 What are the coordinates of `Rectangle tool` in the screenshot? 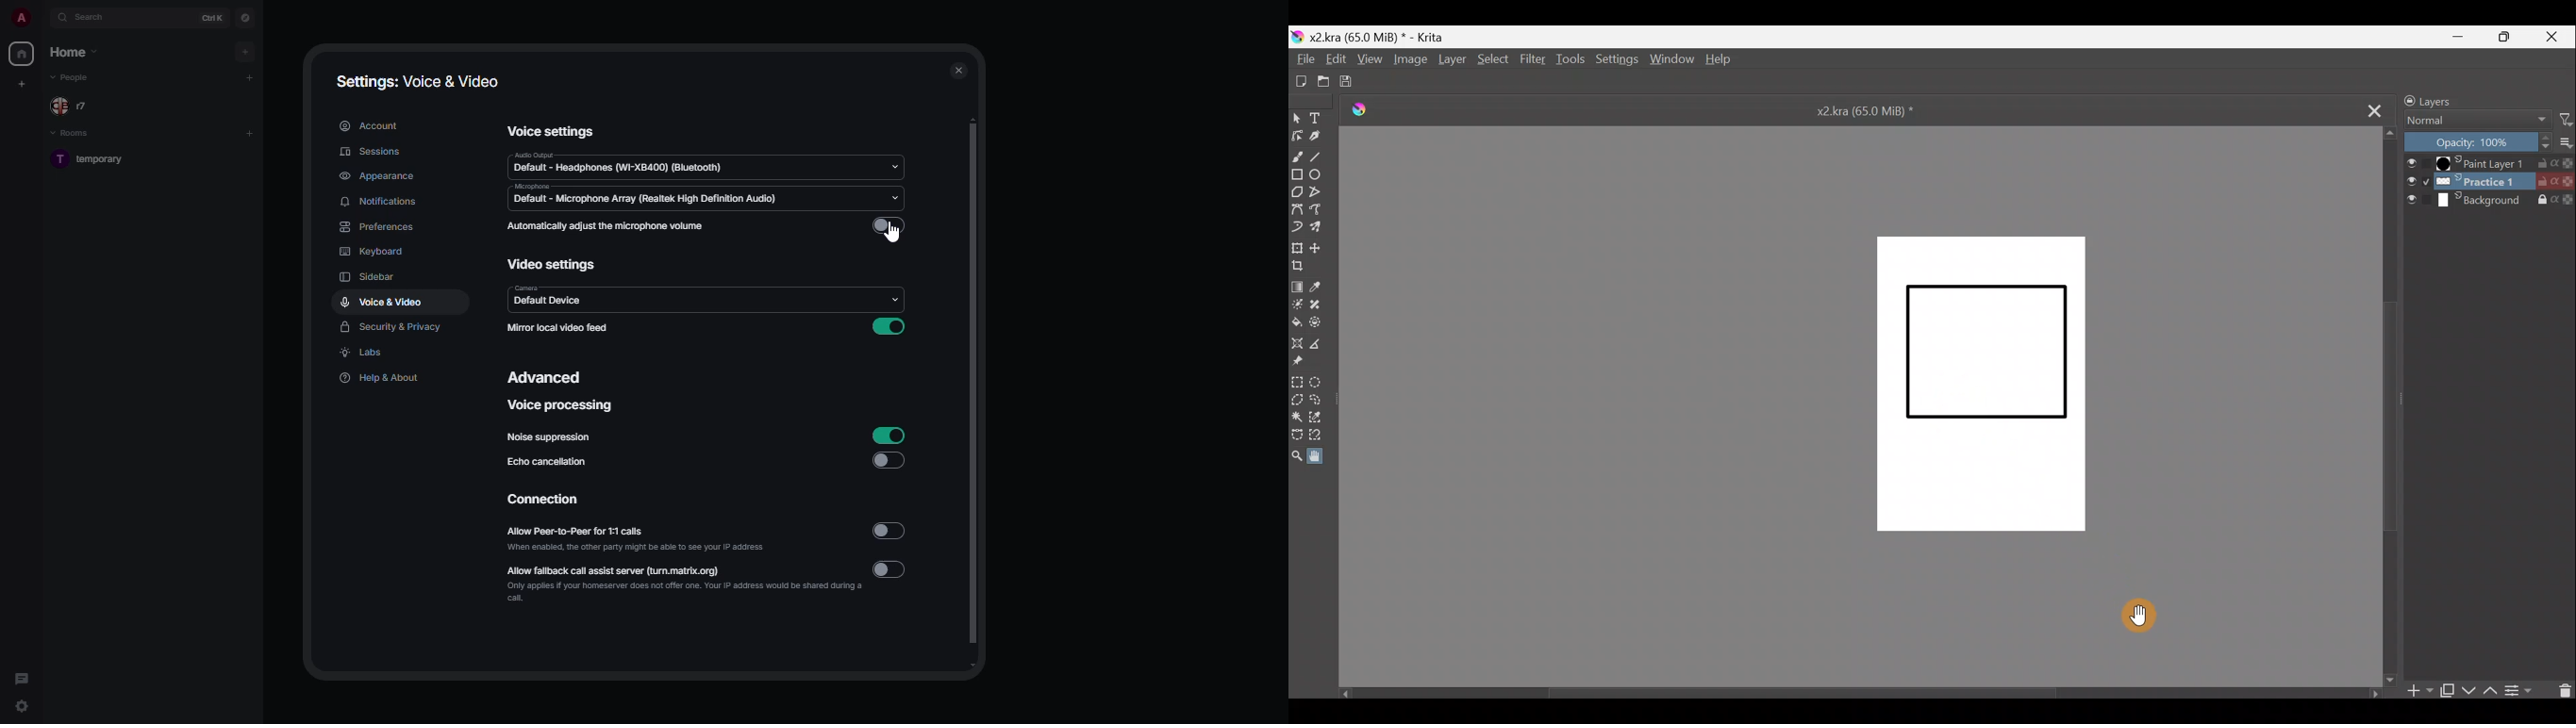 It's located at (1297, 175).